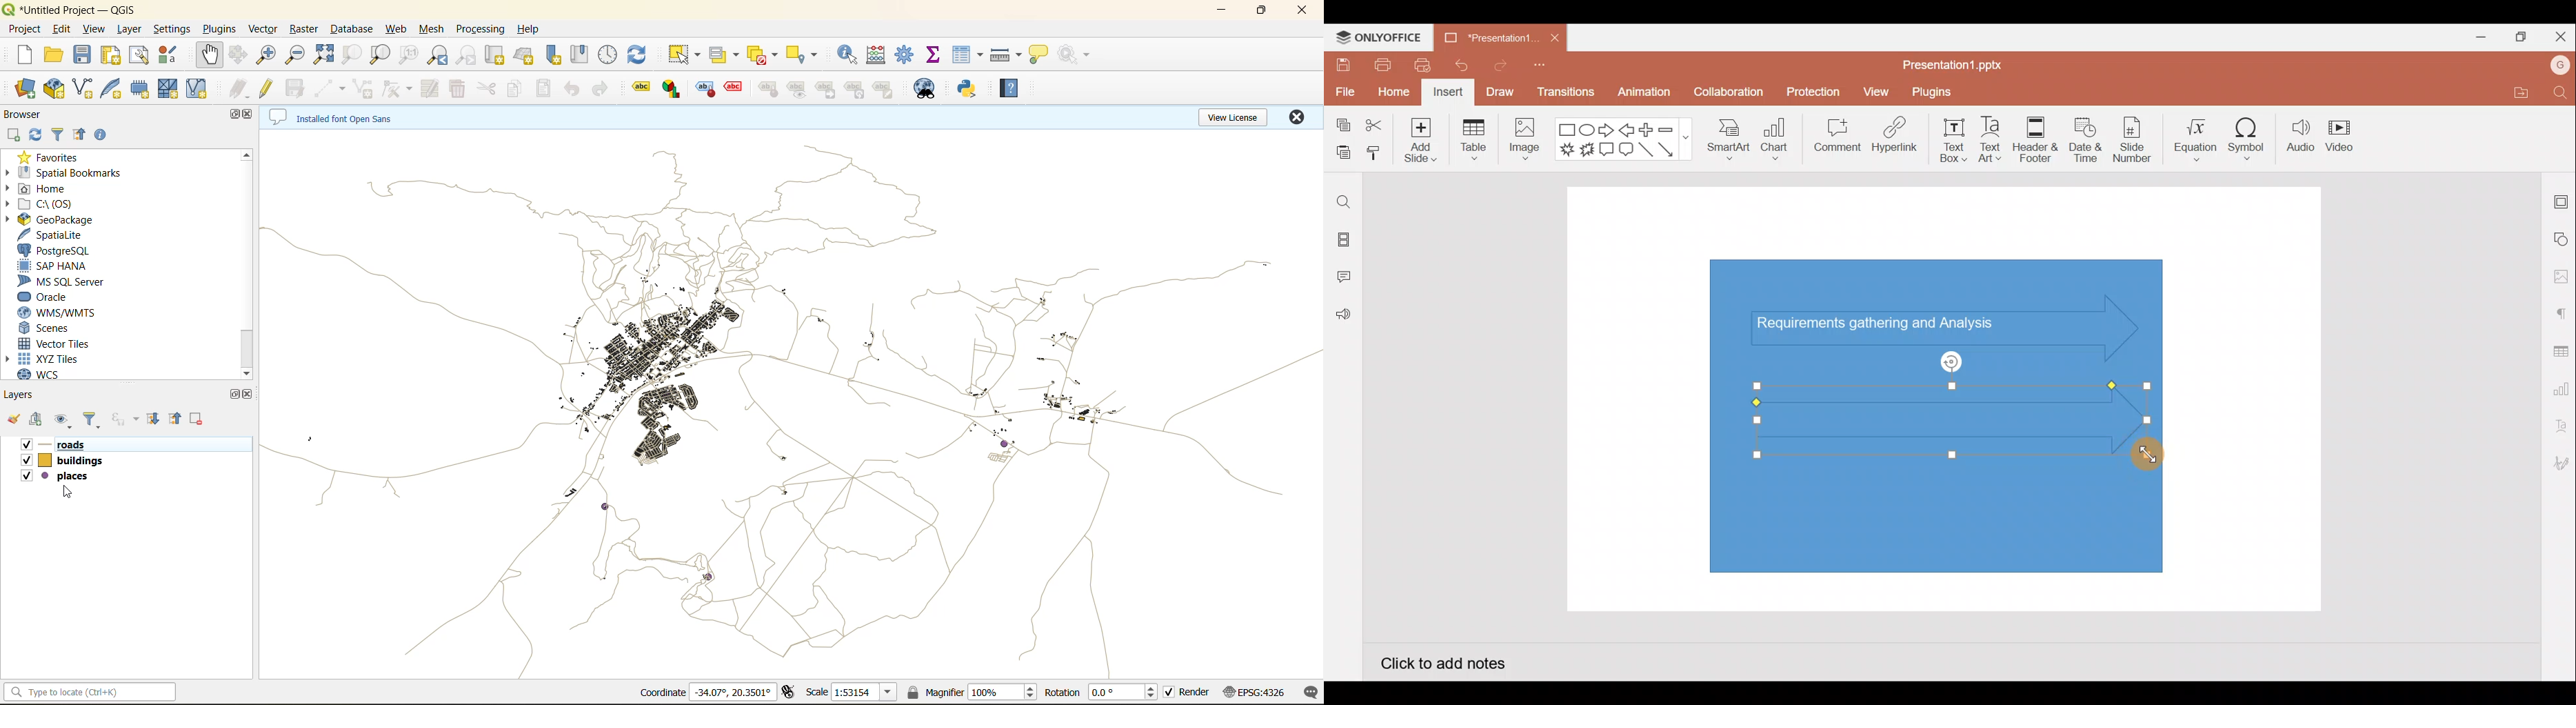 The height and width of the screenshot is (728, 2576). I want to click on zoom last, so click(443, 55).